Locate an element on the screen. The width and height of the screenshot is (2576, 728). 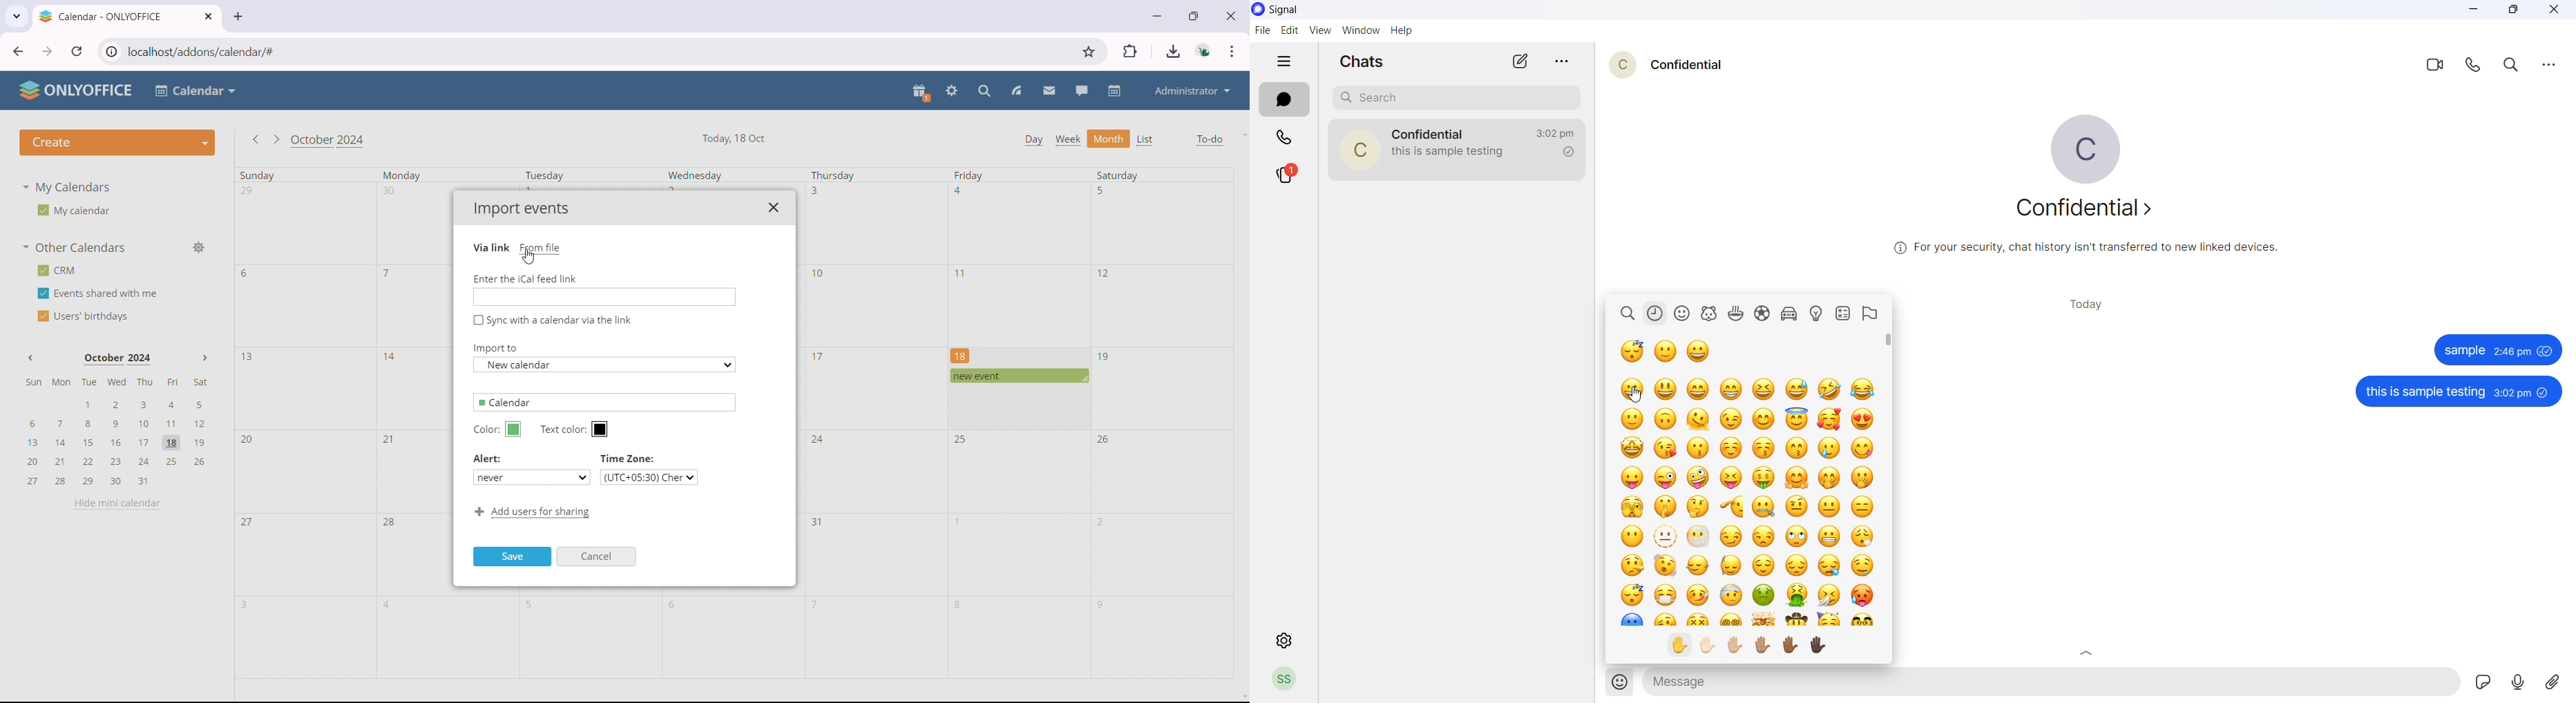
scrollbar is located at coordinates (1887, 497).